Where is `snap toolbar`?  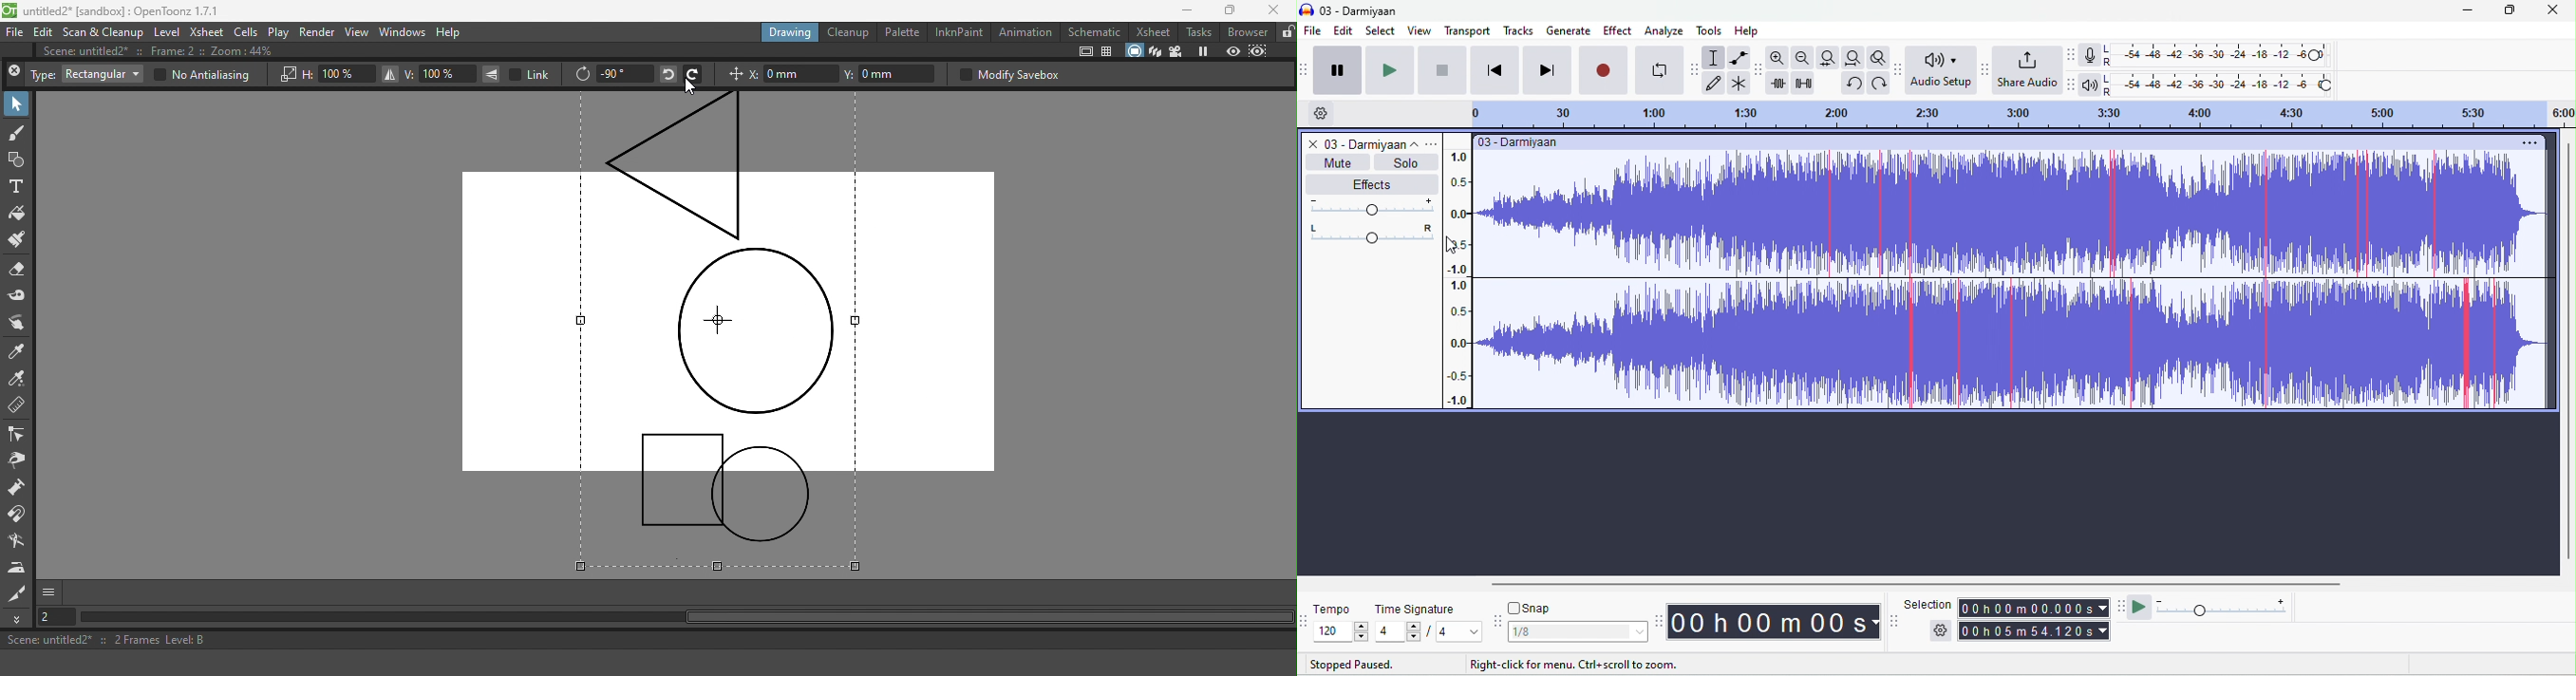 snap toolbar is located at coordinates (1496, 621).